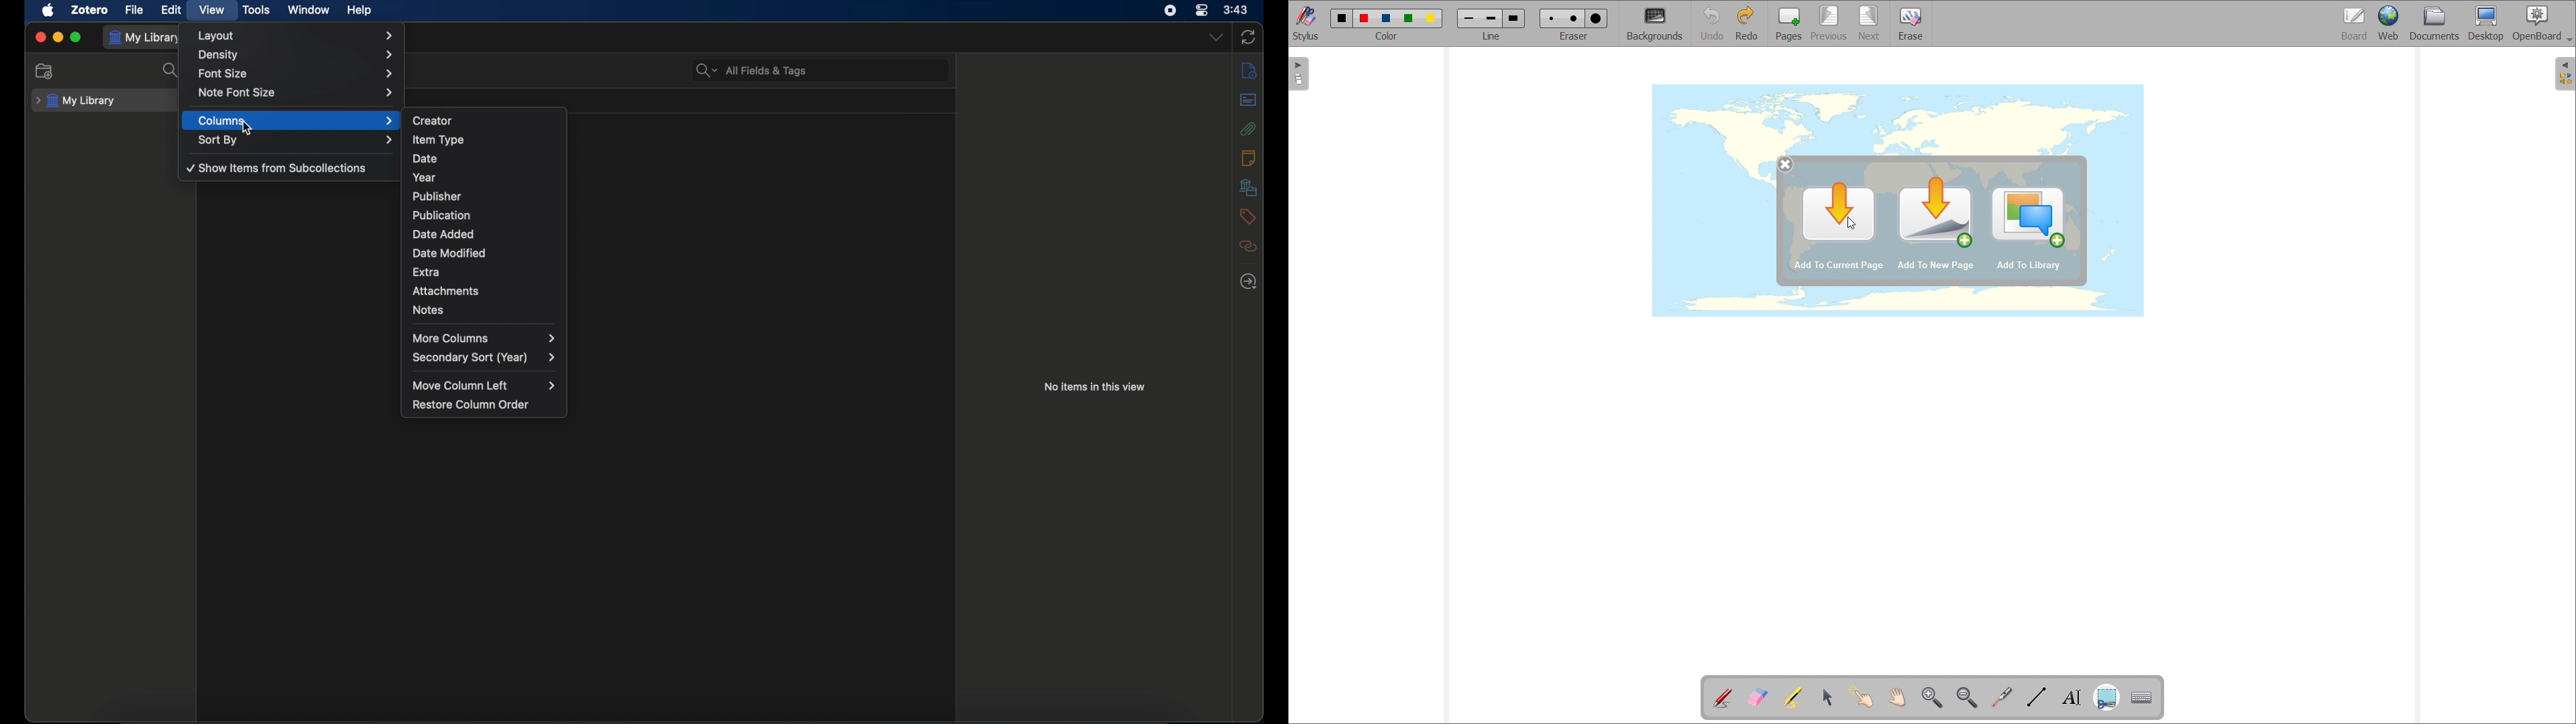 The width and height of the screenshot is (2576, 728). What do you see at coordinates (46, 70) in the screenshot?
I see `new collection` at bounding box center [46, 70].